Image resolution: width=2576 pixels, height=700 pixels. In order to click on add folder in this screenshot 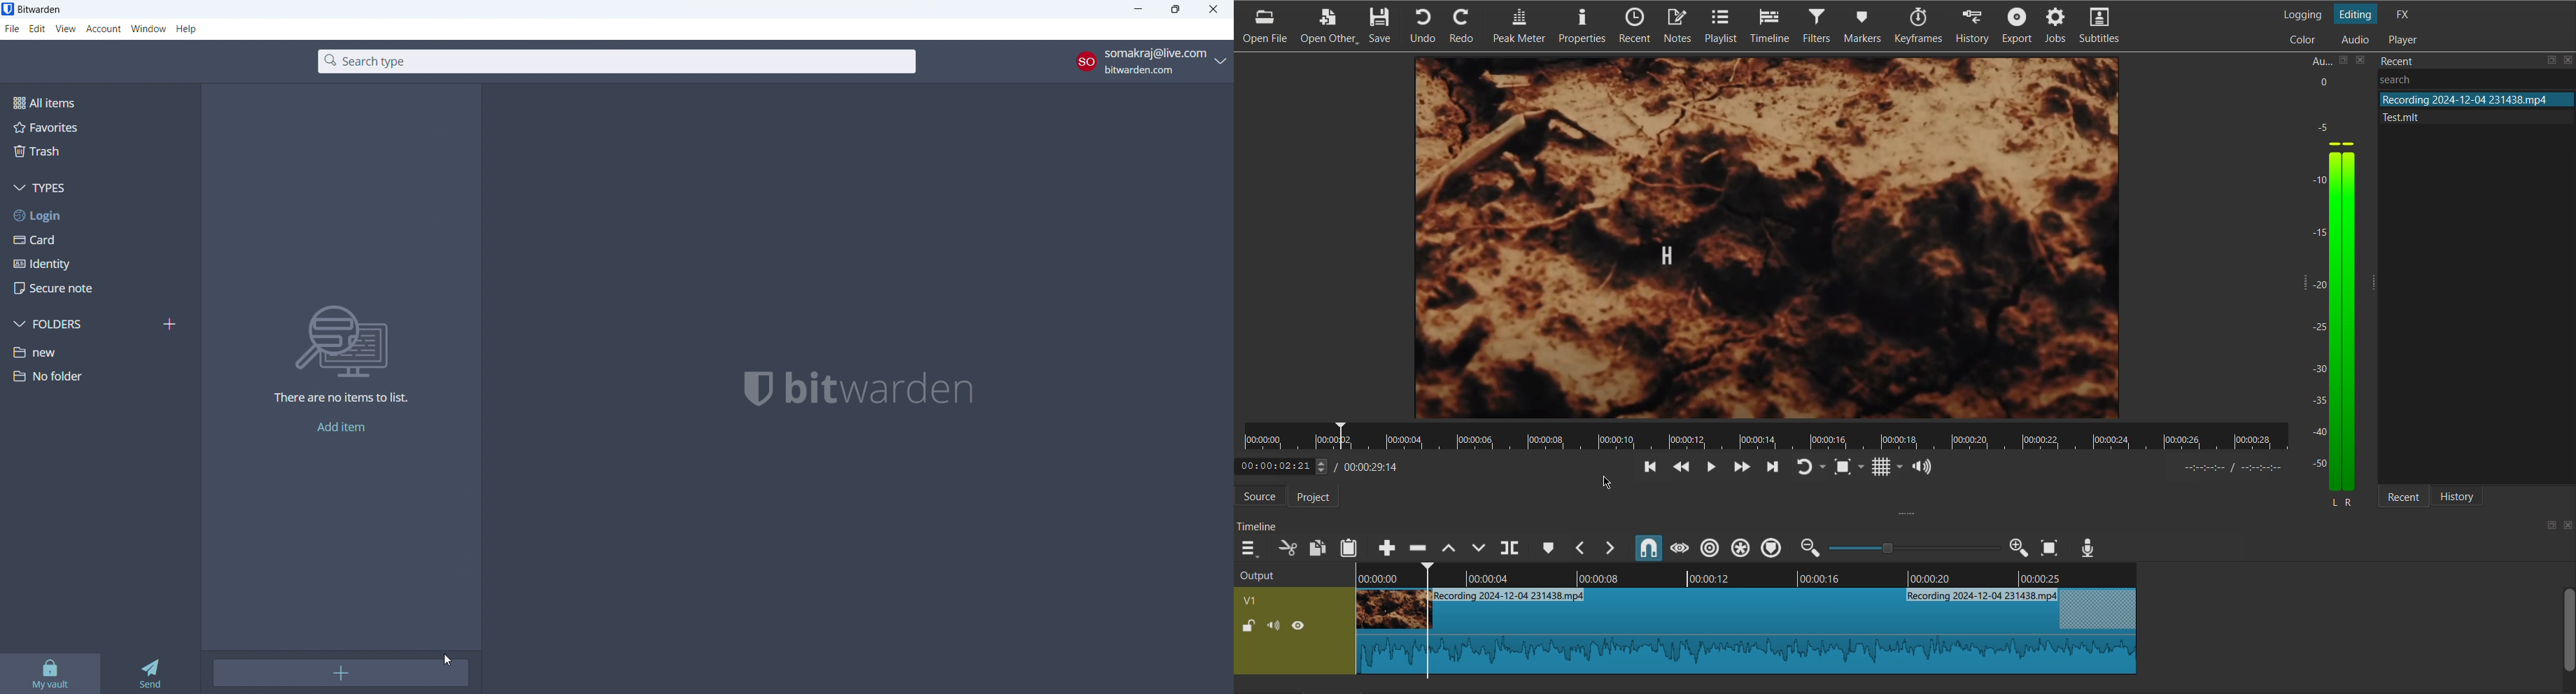, I will do `click(171, 324)`.